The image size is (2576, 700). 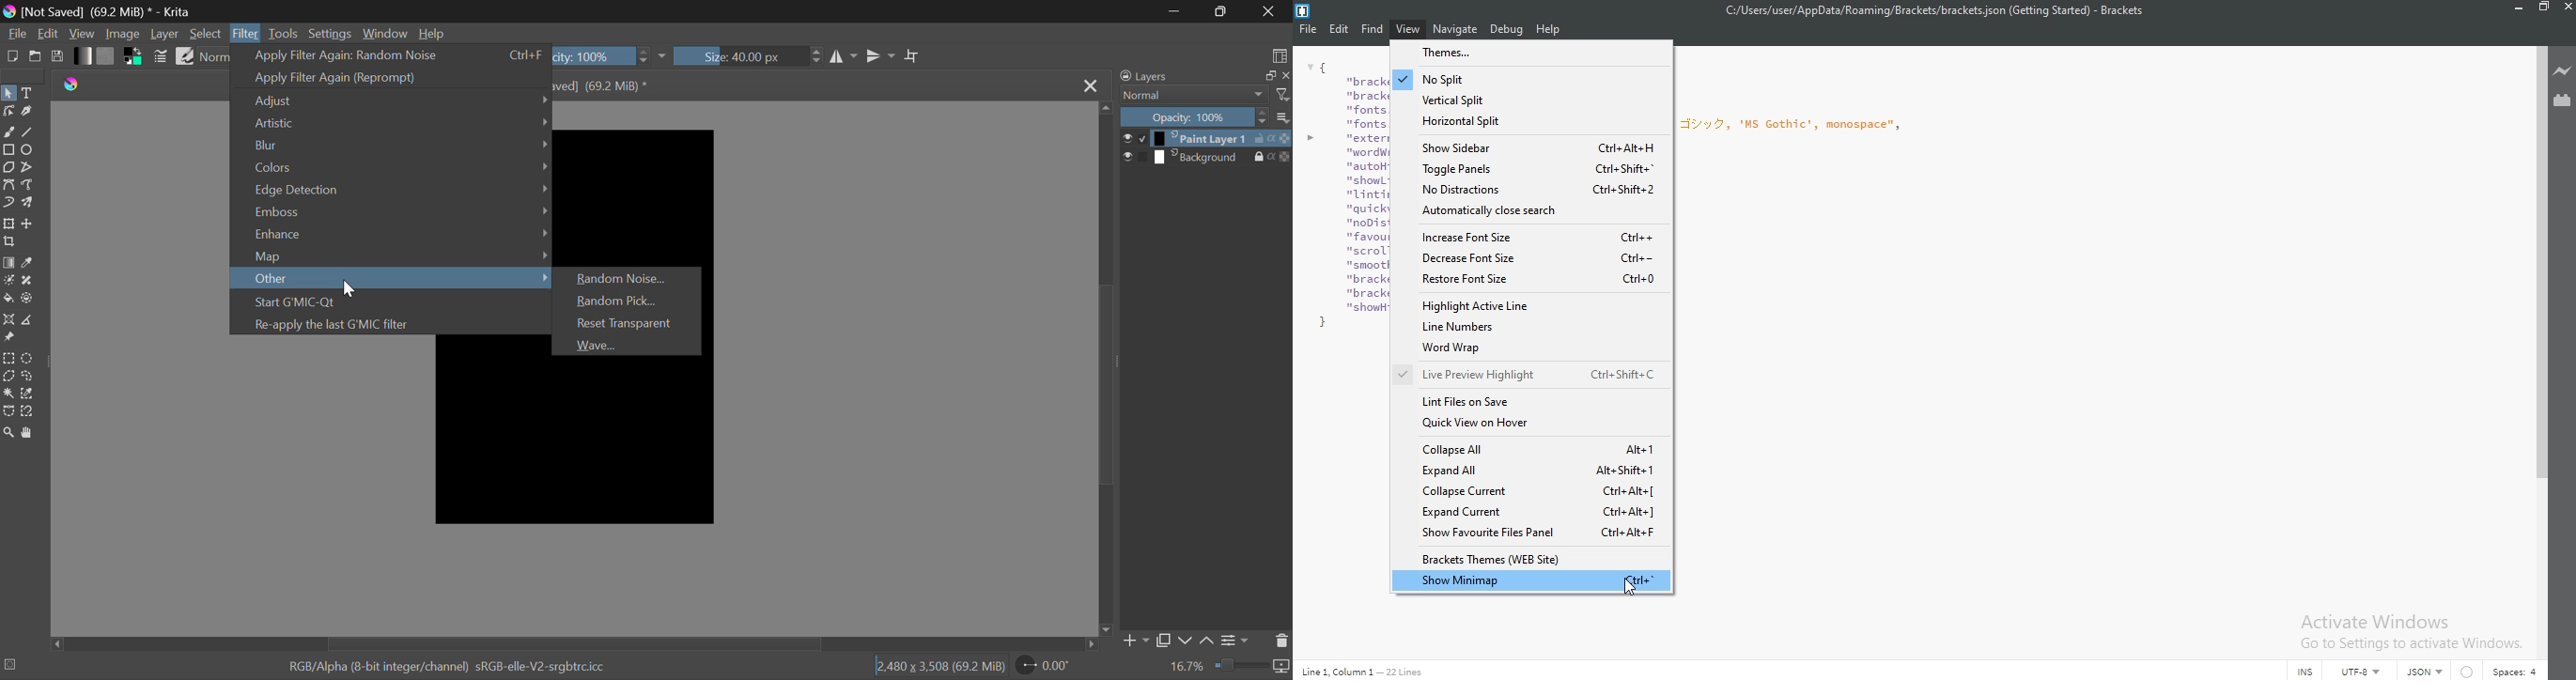 I want to click on close, so click(x=1285, y=75).